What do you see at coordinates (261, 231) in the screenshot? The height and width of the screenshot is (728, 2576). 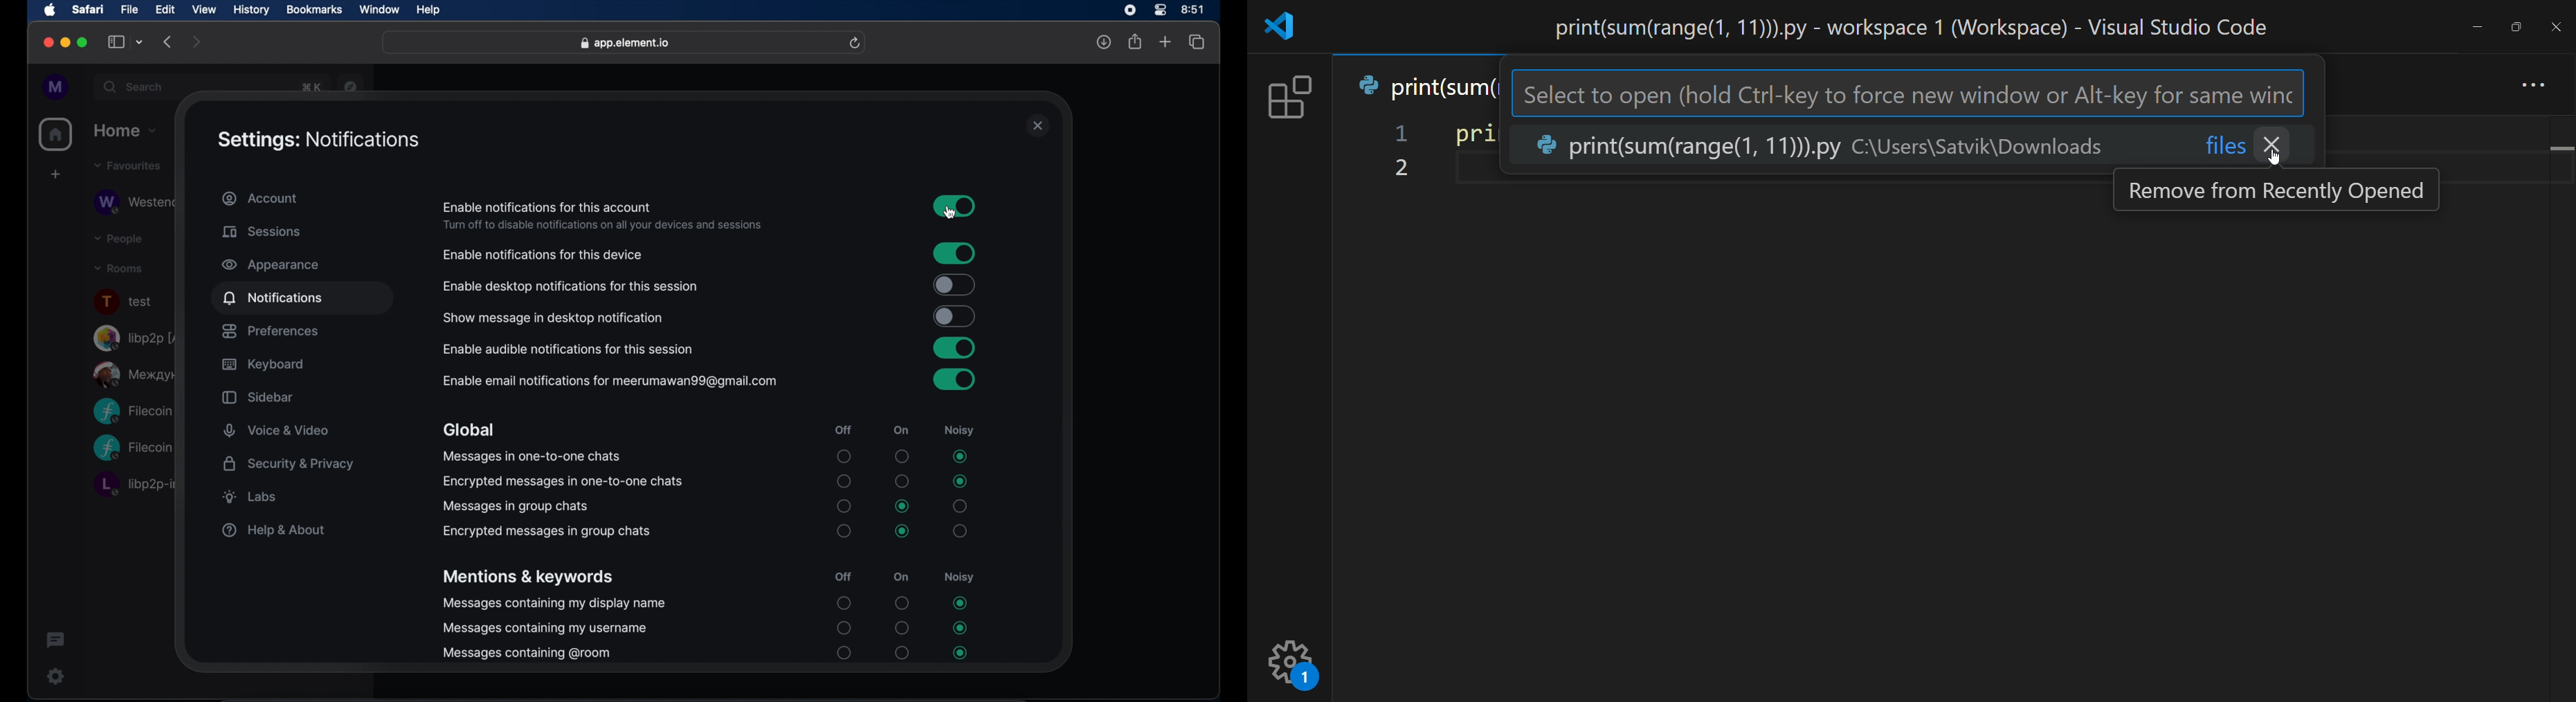 I see `sessions` at bounding box center [261, 231].